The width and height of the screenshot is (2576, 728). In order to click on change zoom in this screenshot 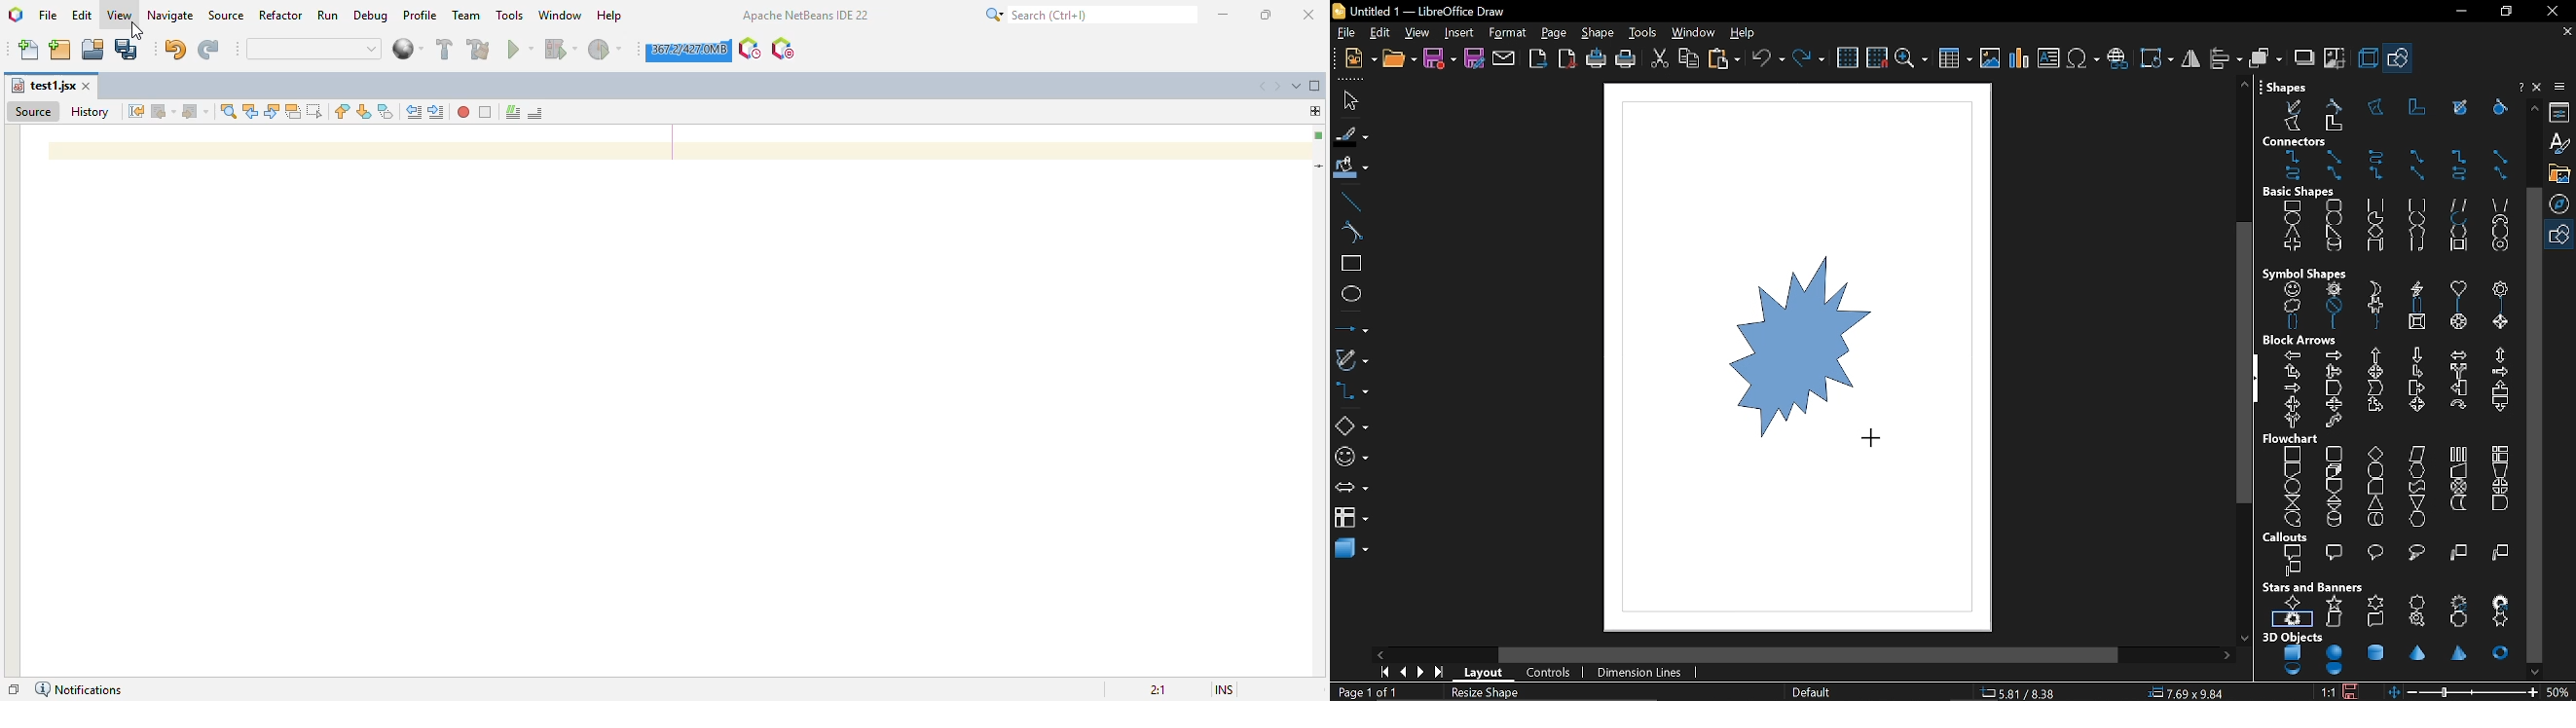, I will do `click(2464, 692)`.